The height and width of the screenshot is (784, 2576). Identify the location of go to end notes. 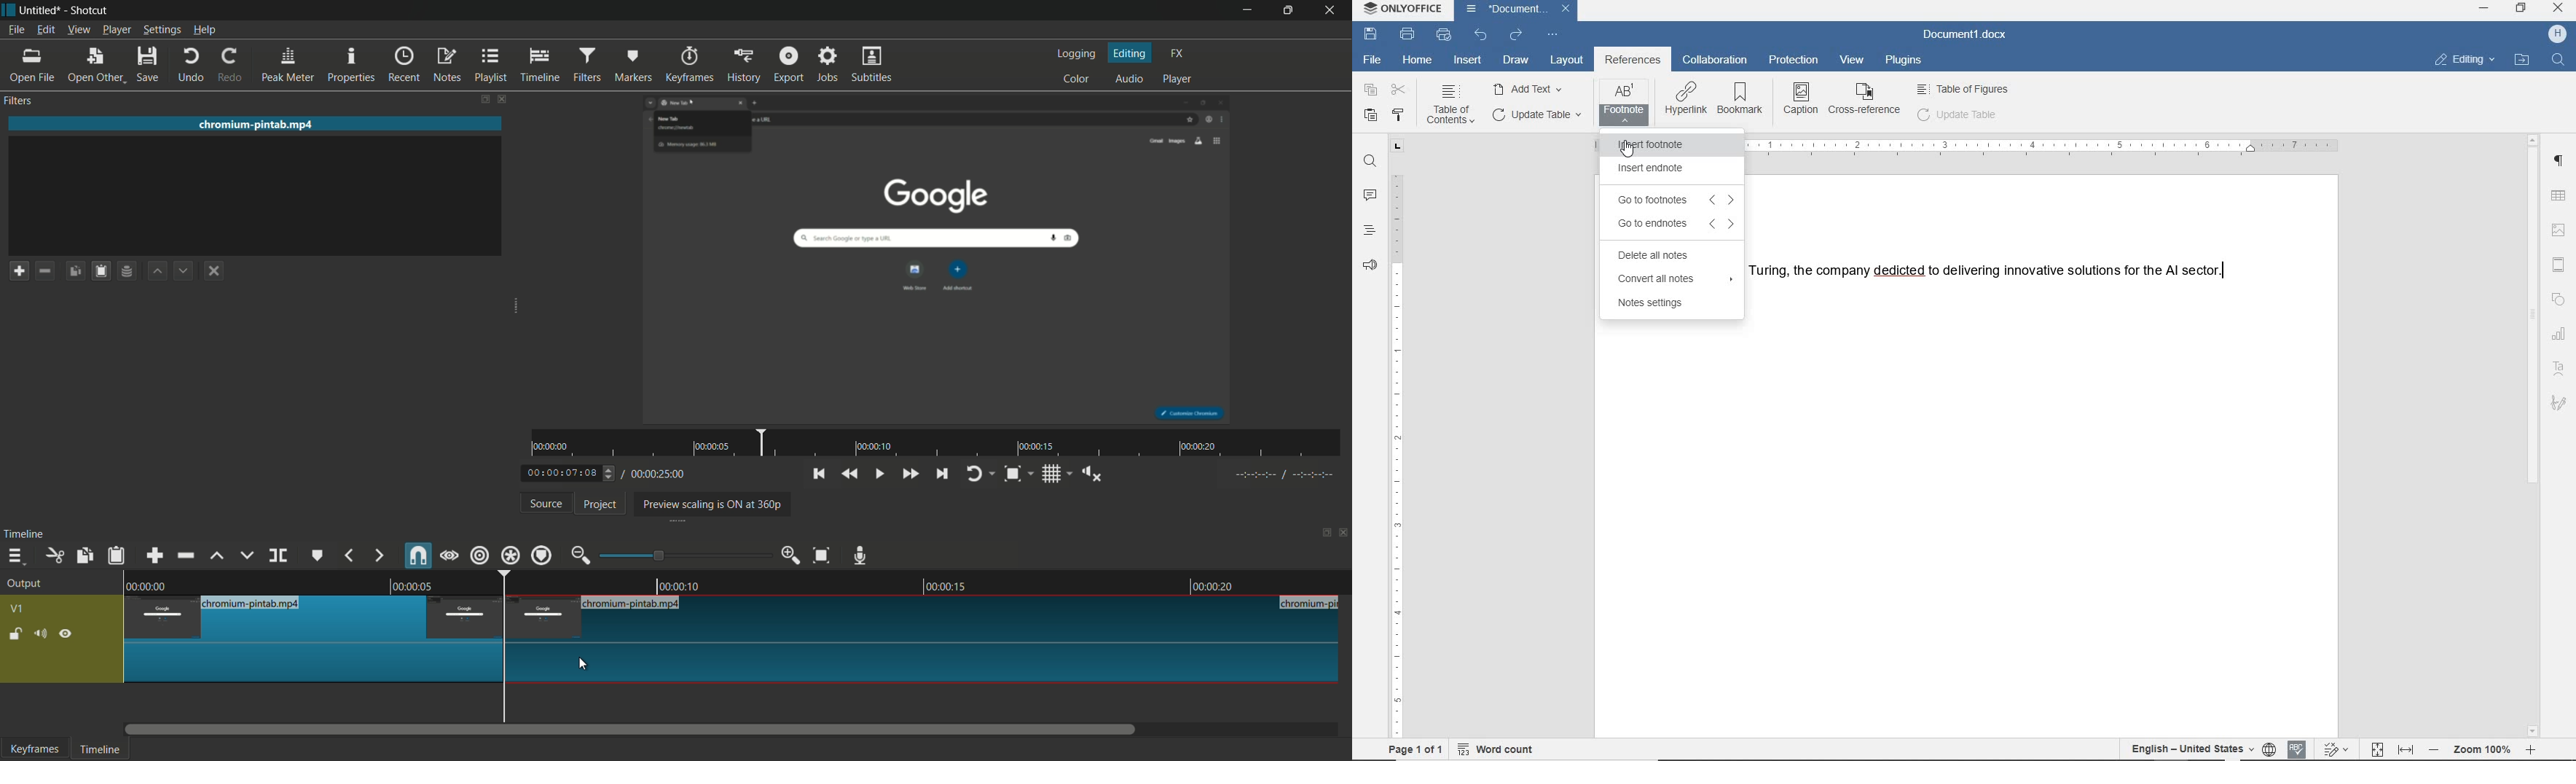
(1672, 224).